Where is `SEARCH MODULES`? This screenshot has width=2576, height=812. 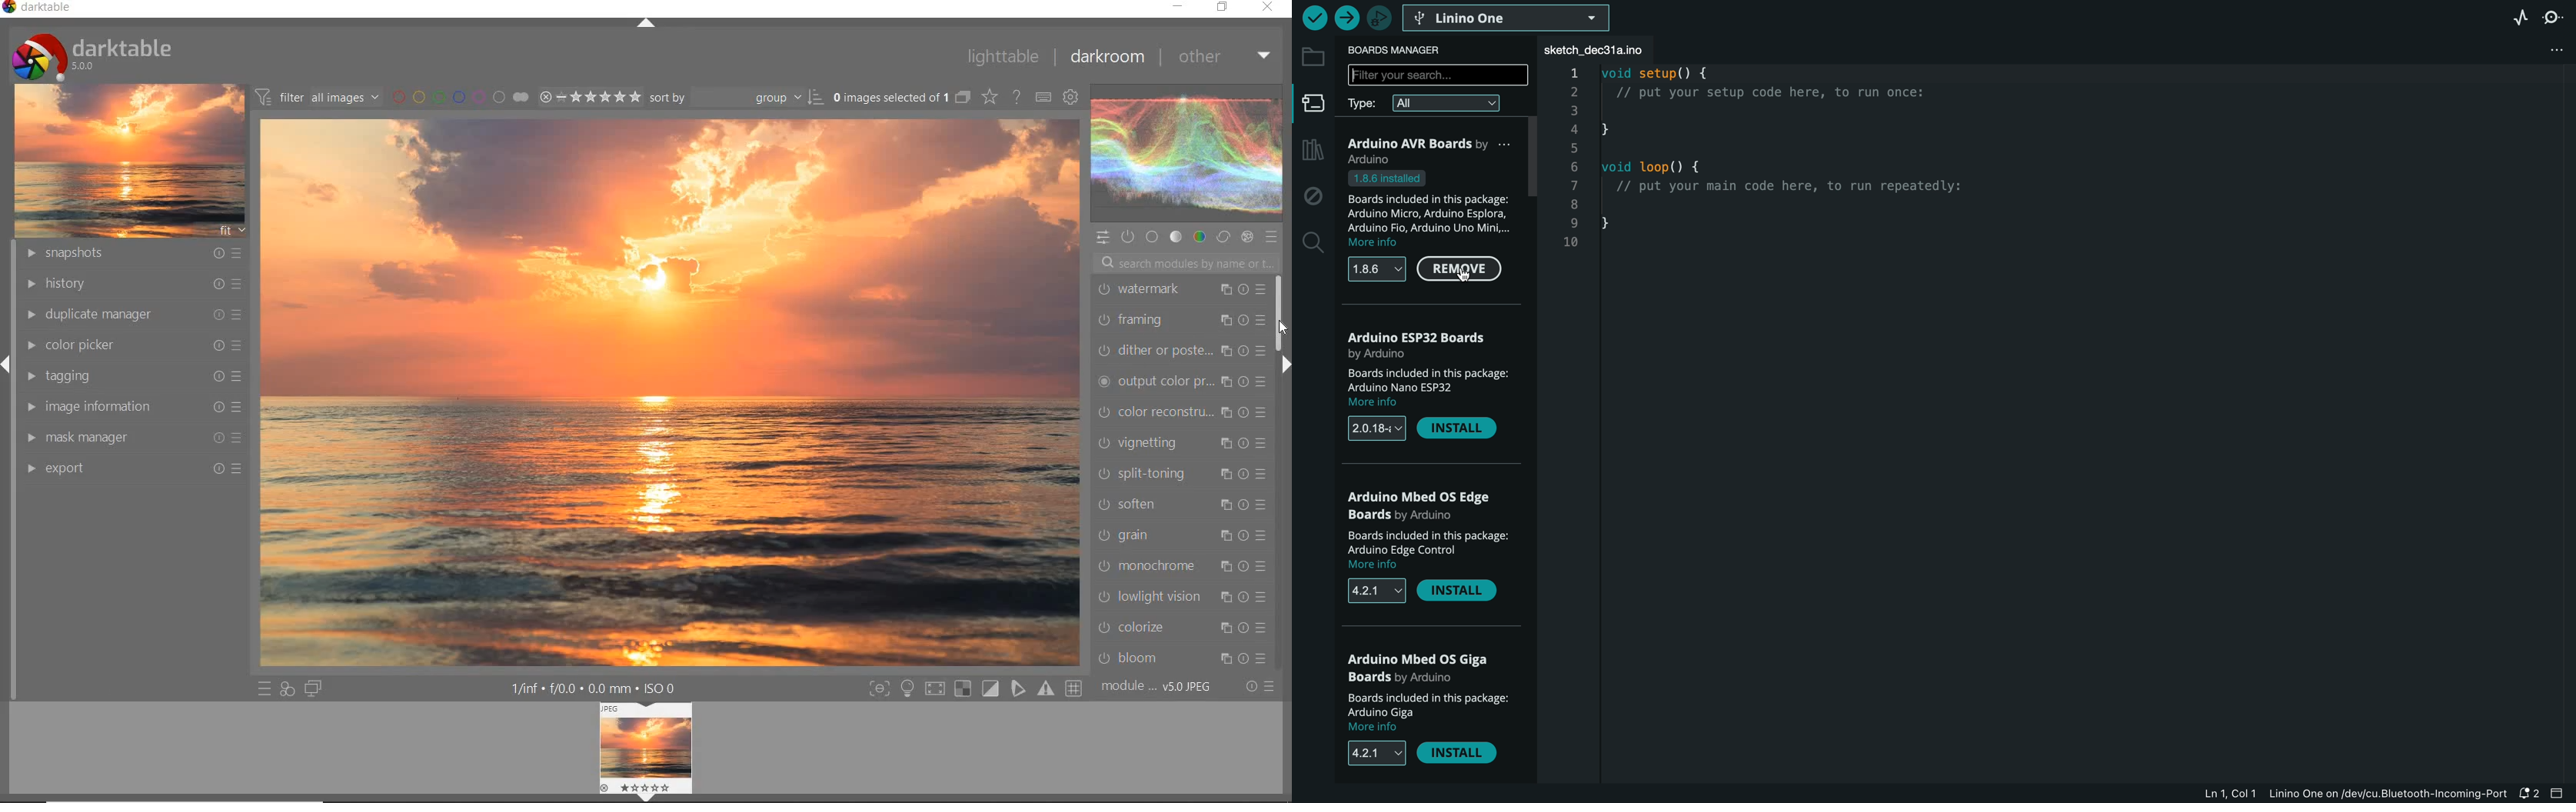
SEARCH MODULES is located at coordinates (1187, 262).